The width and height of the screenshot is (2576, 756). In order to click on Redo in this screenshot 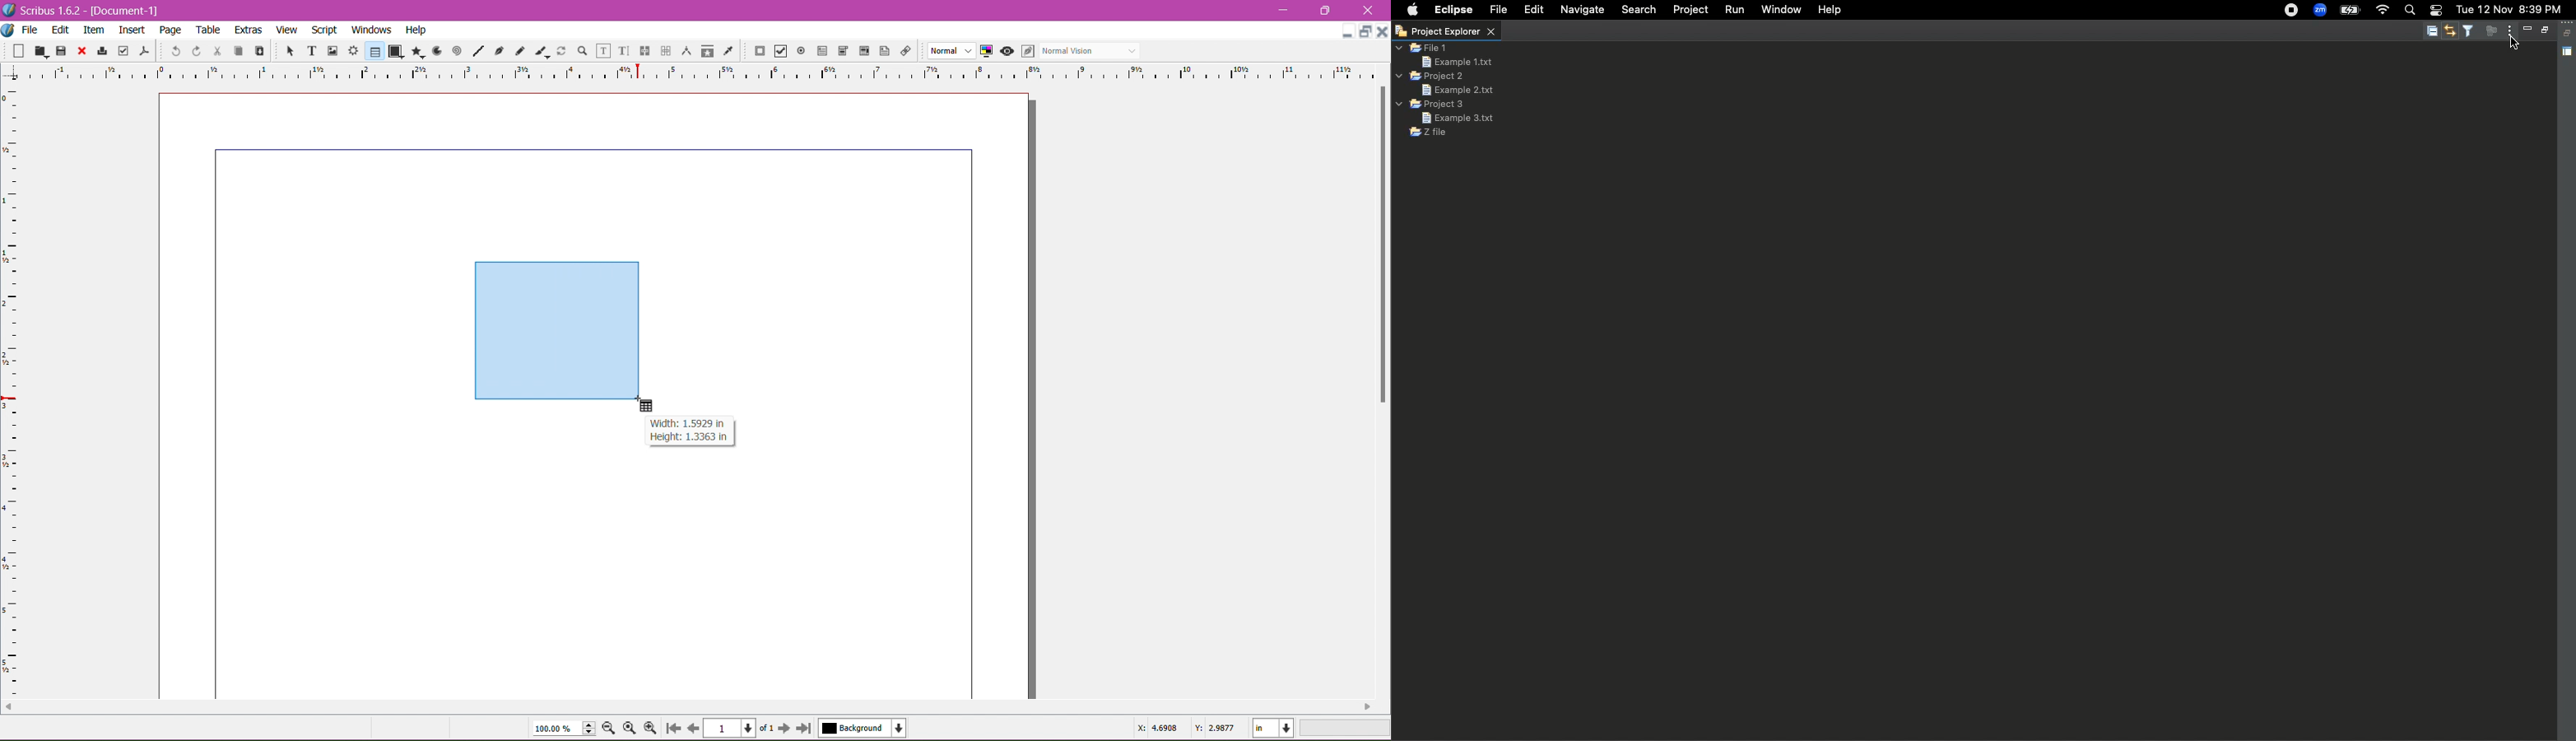, I will do `click(194, 51)`.